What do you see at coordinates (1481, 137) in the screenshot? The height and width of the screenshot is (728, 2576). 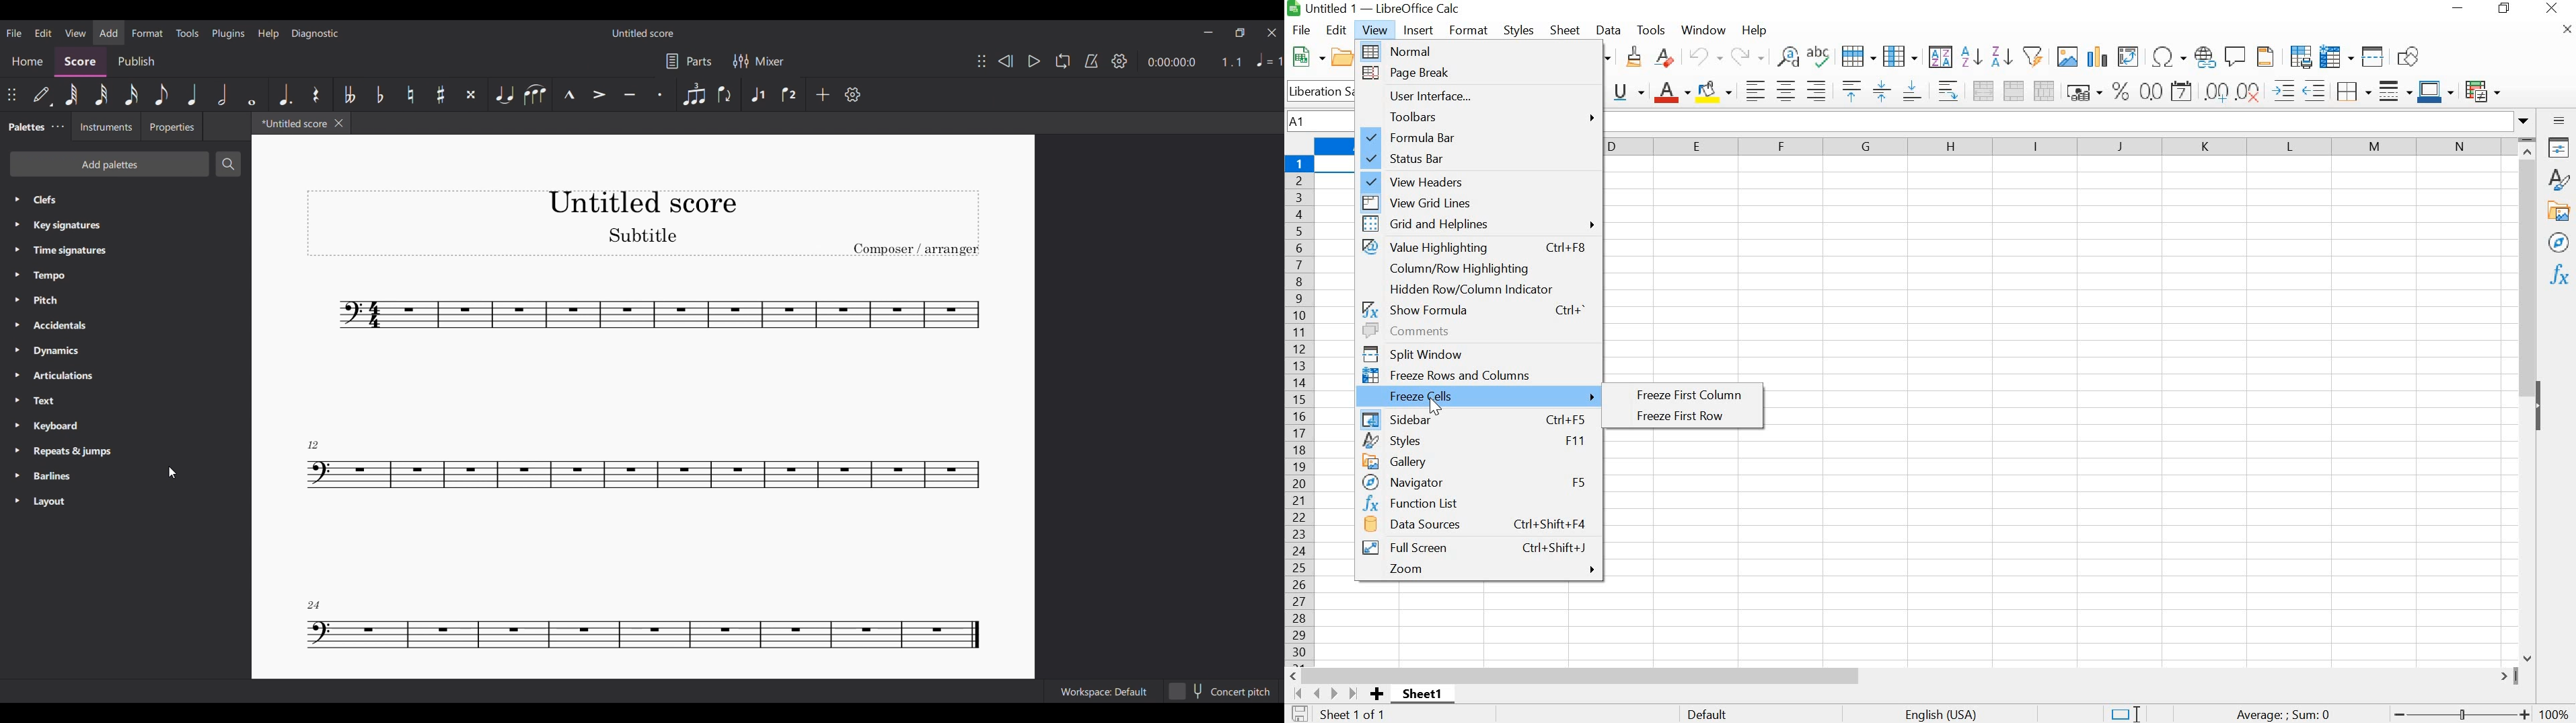 I see `FORMULA BAR` at bounding box center [1481, 137].